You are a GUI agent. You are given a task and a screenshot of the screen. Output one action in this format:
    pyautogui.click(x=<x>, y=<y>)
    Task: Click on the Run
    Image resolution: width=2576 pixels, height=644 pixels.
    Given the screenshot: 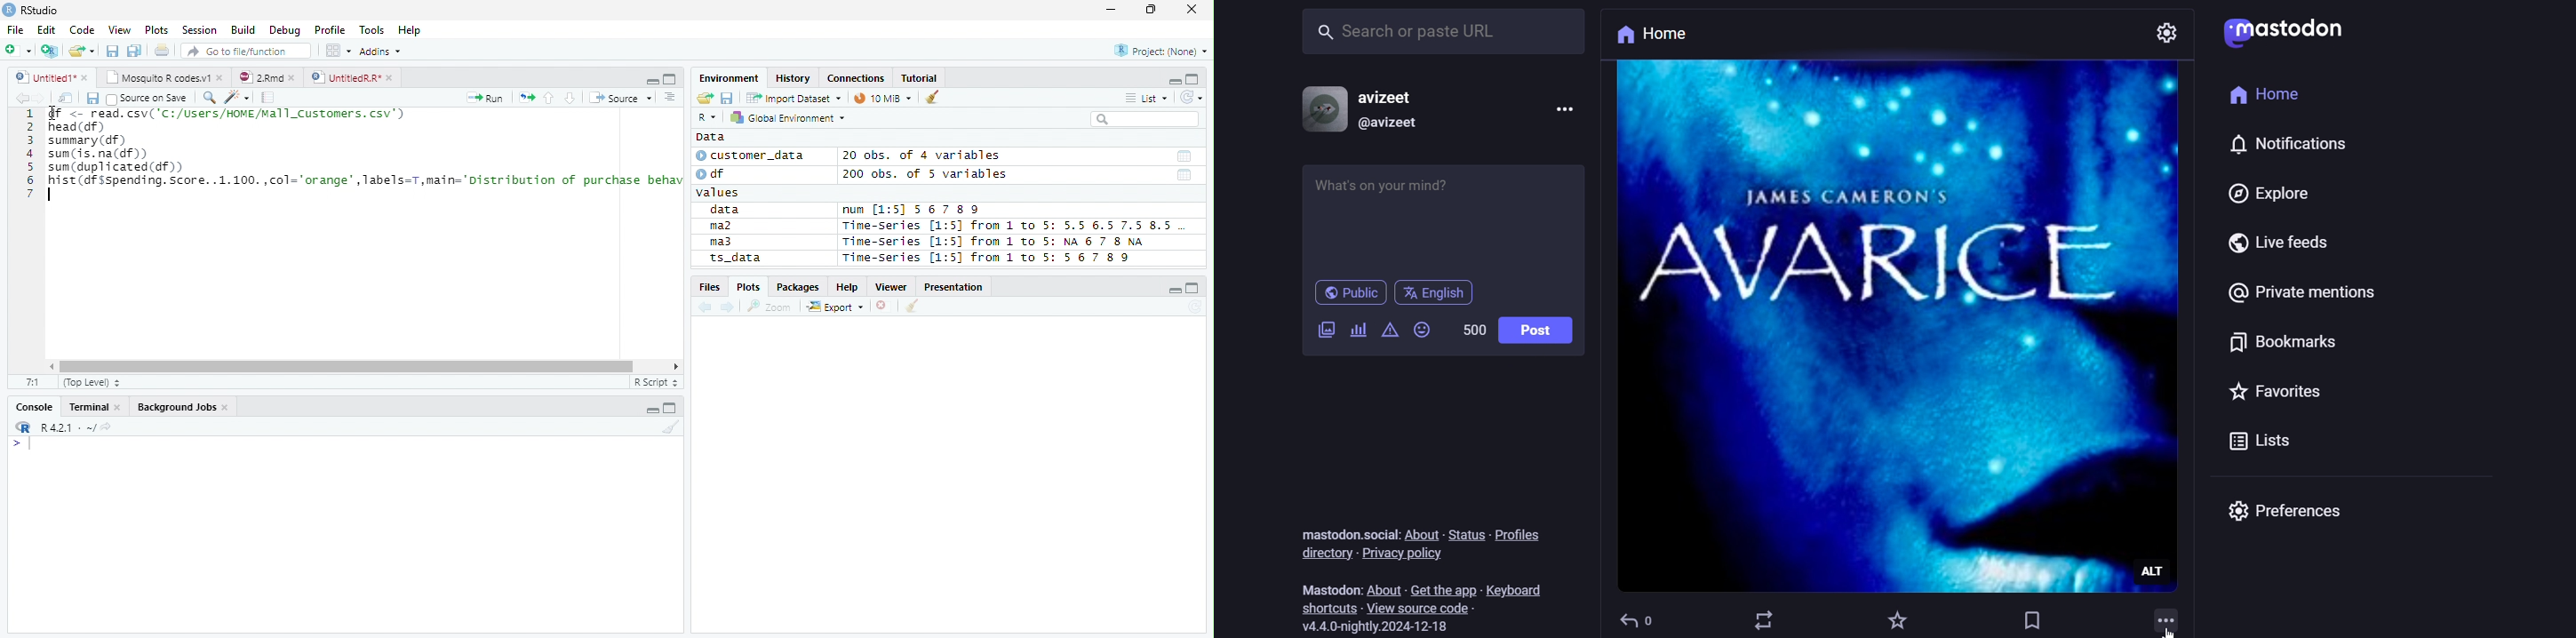 What is the action you would take?
    pyautogui.click(x=487, y=99)
    